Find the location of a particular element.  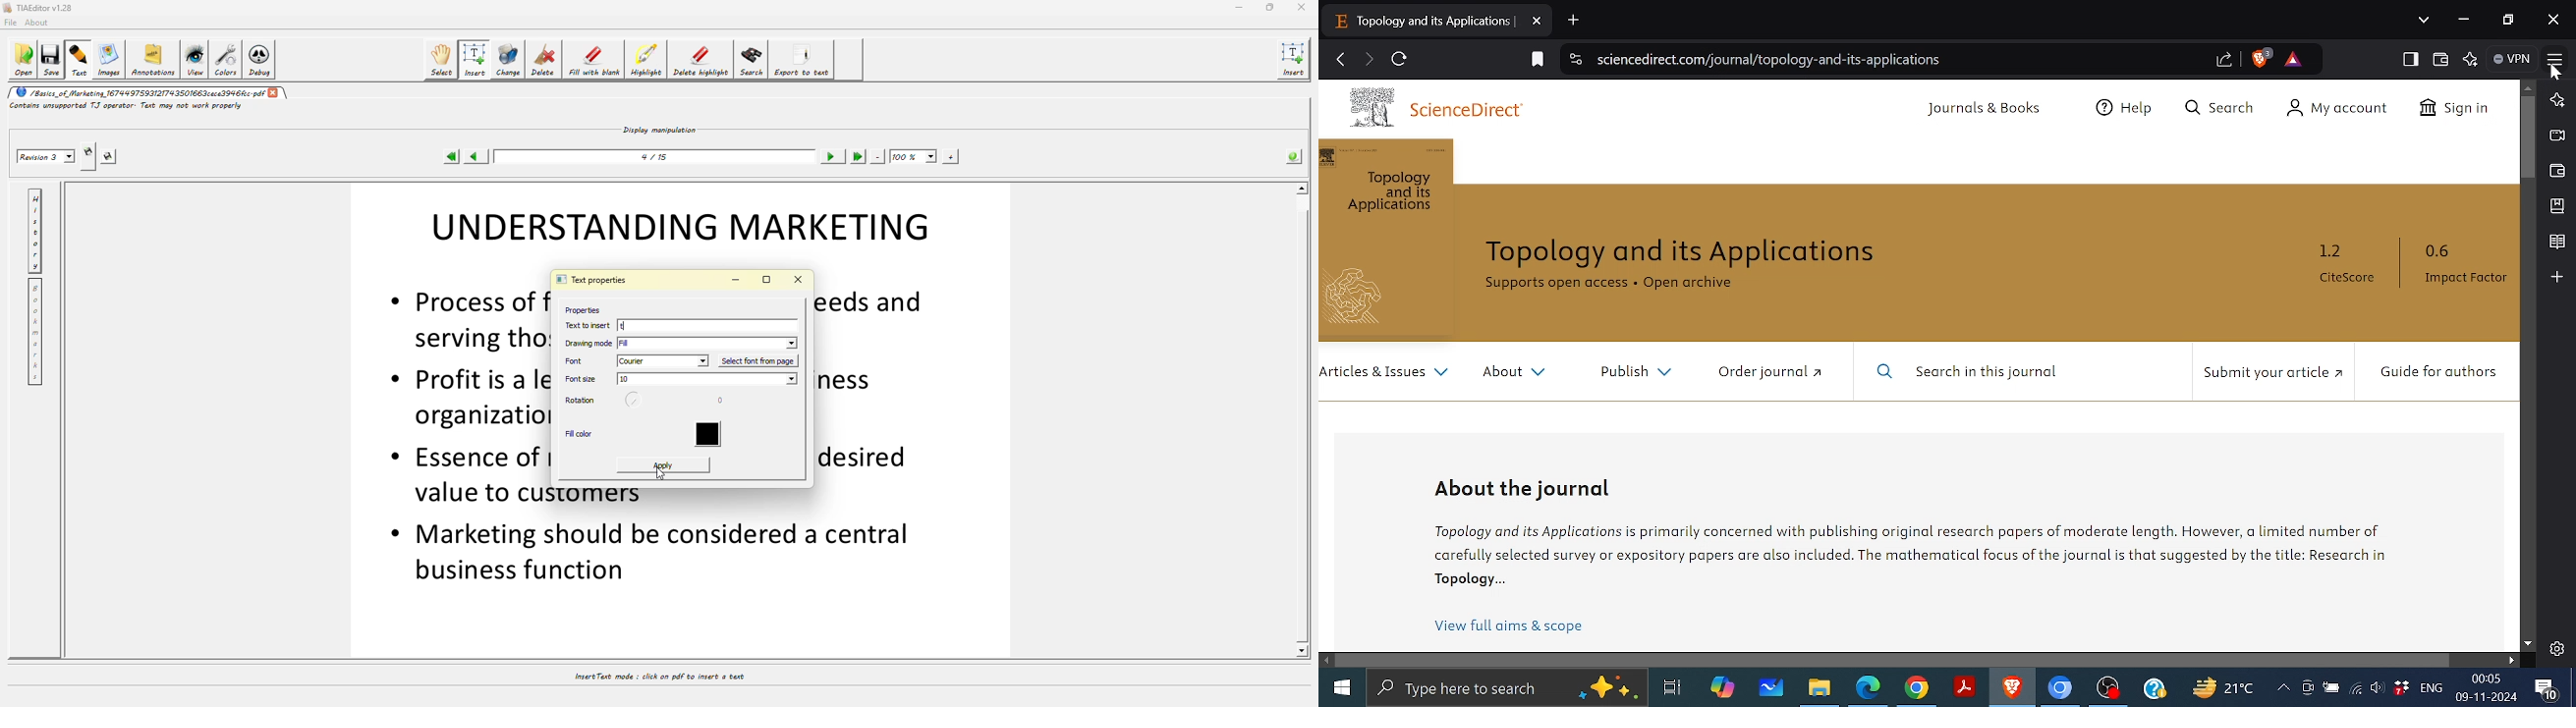

Add sidebar is located at coordinates (2557, 276).